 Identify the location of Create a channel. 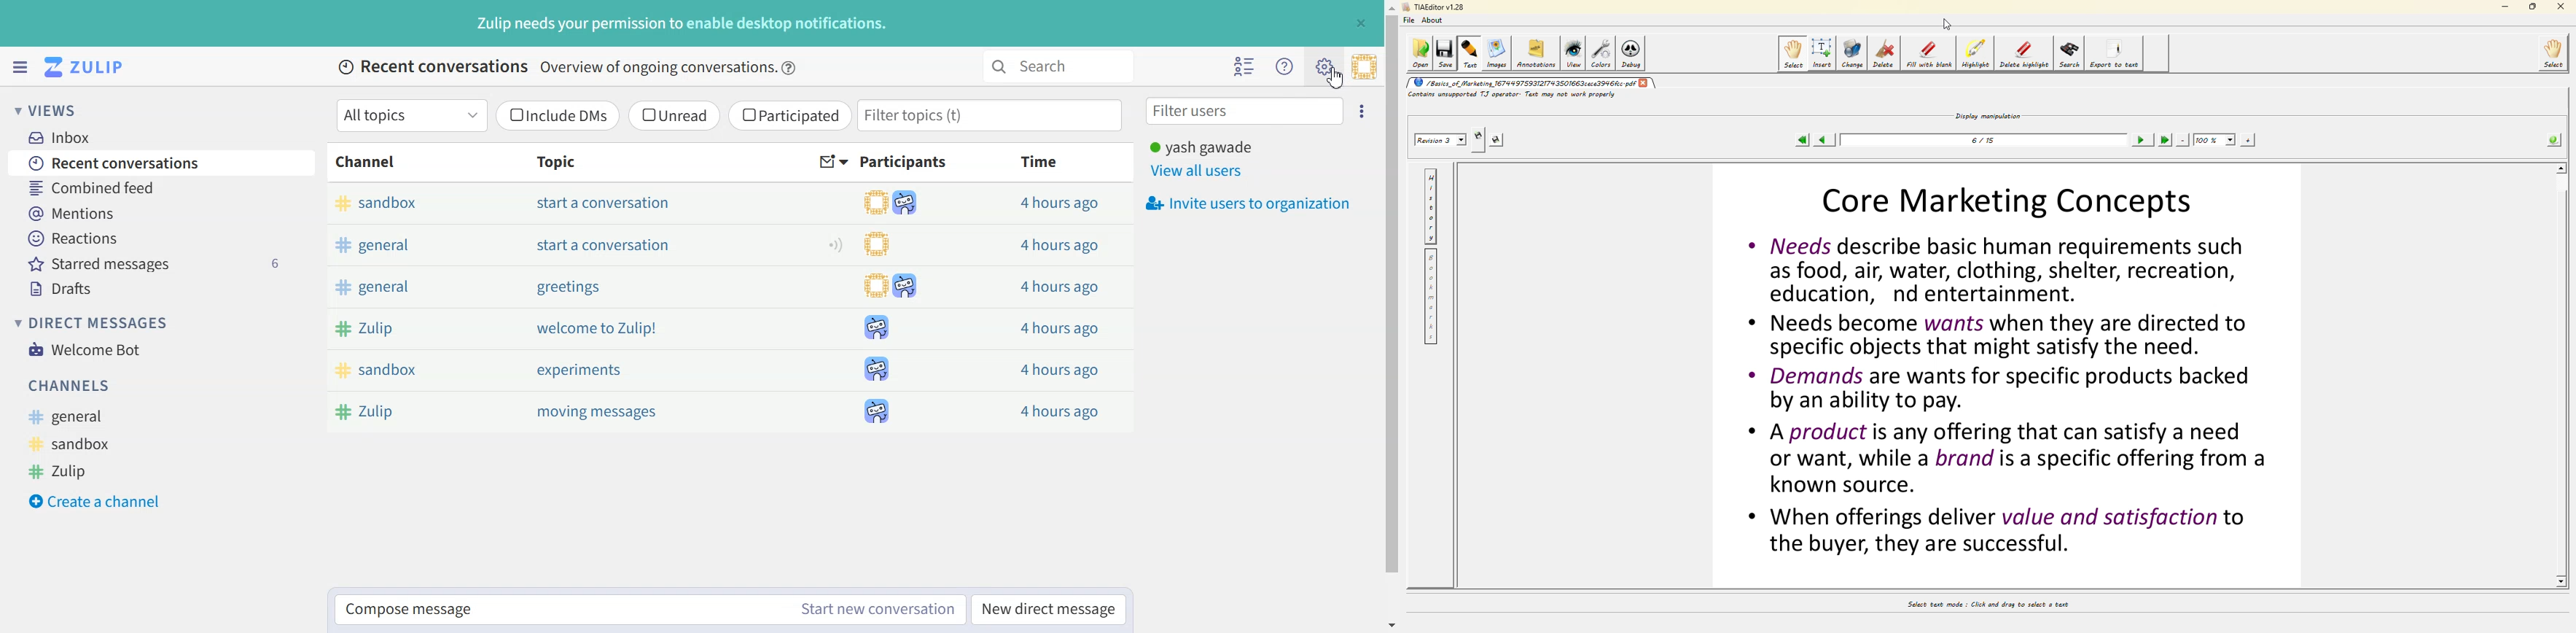
(103, 500).